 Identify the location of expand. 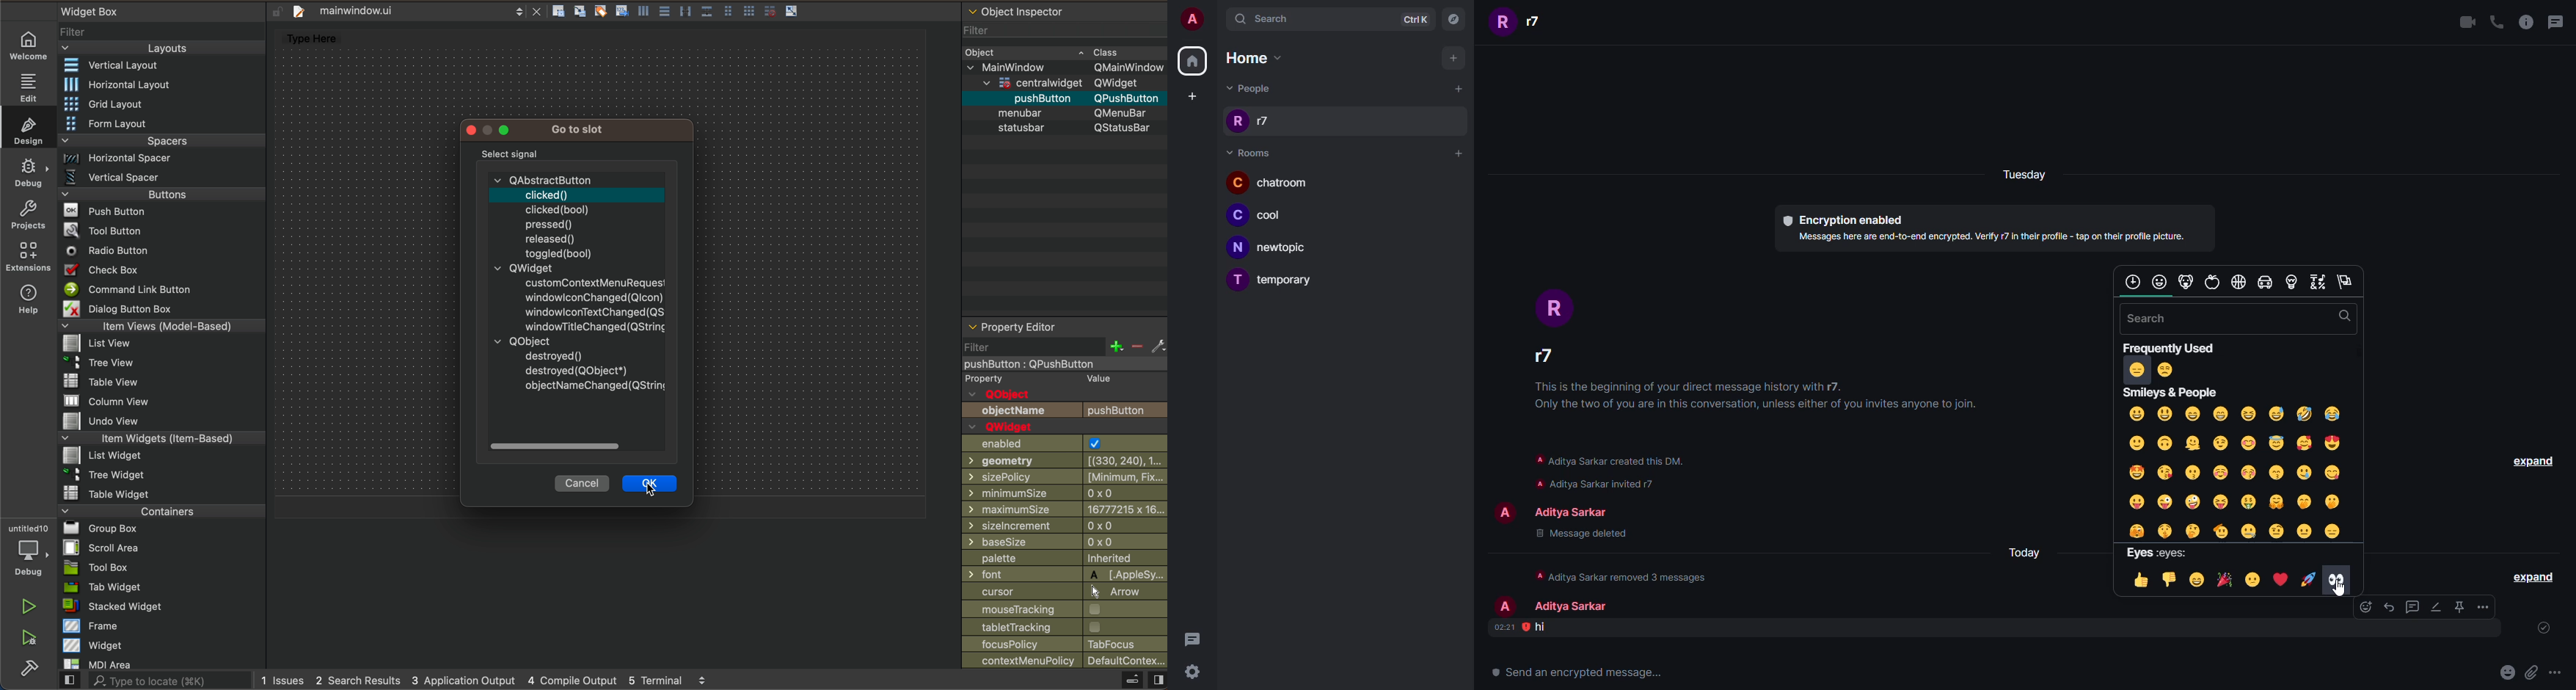
(2534, 575).